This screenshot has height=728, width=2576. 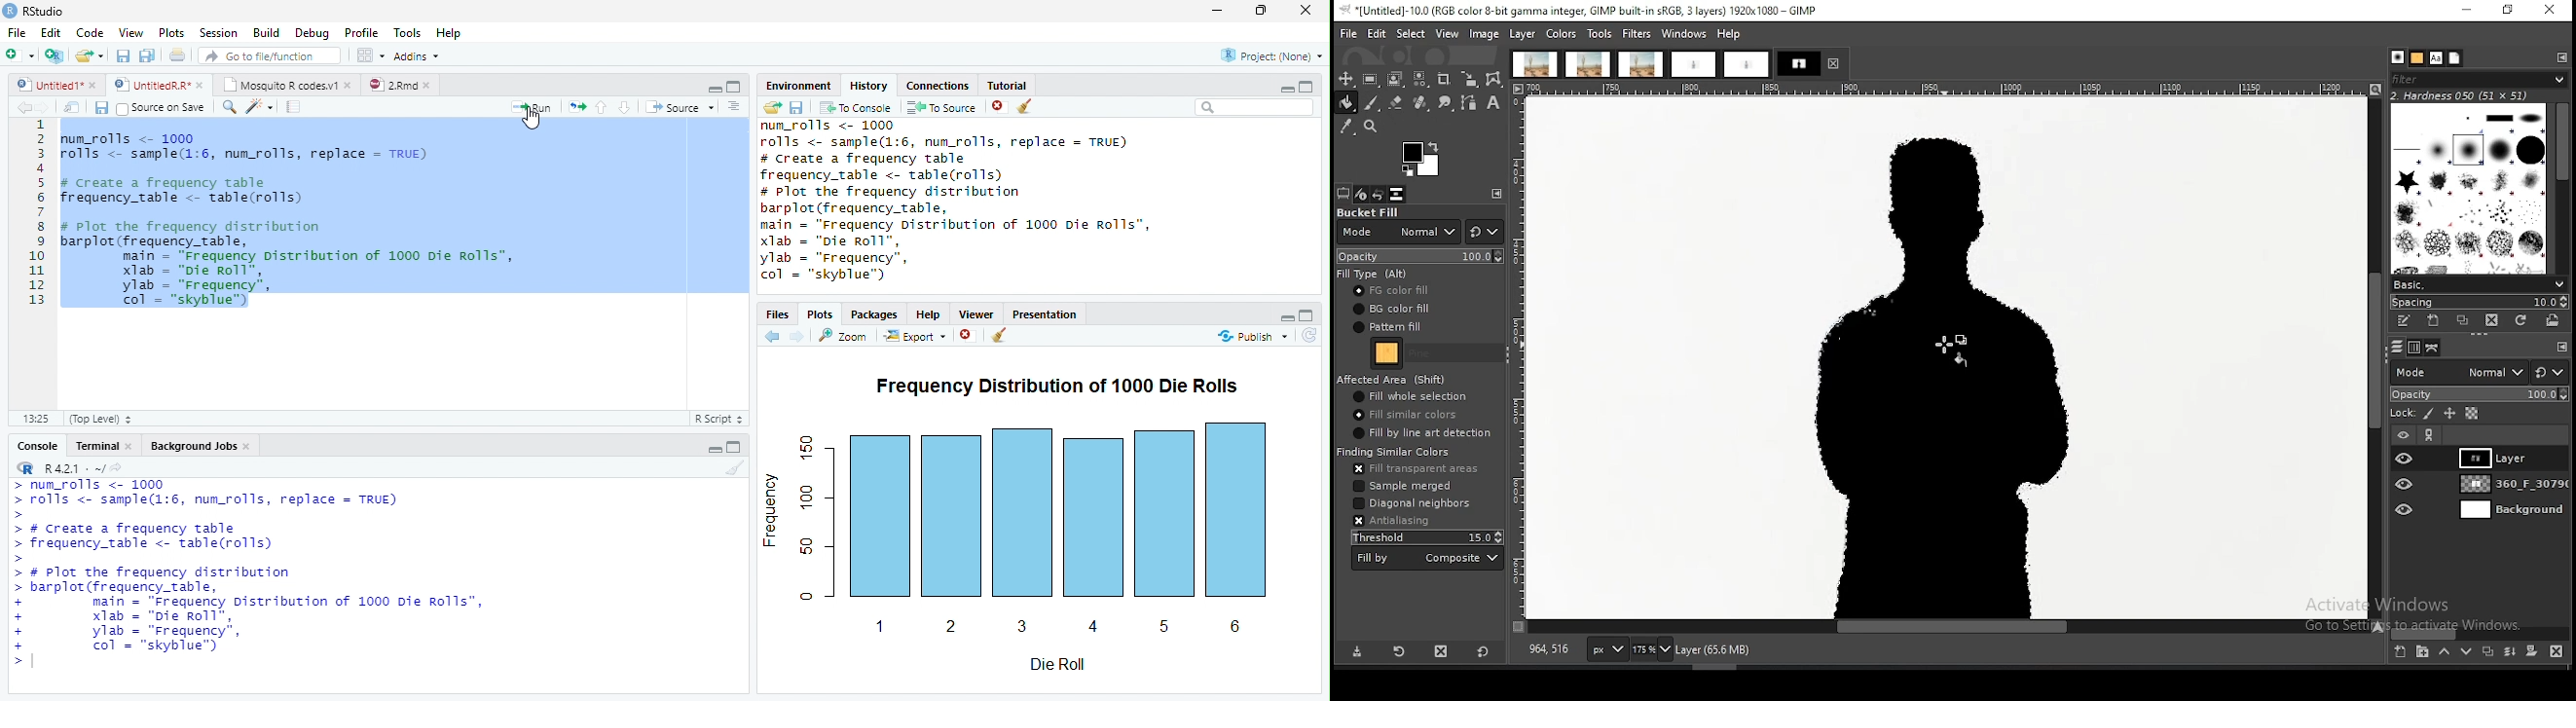 I want to click on Go to next section of code, so click(x=625, y=107).